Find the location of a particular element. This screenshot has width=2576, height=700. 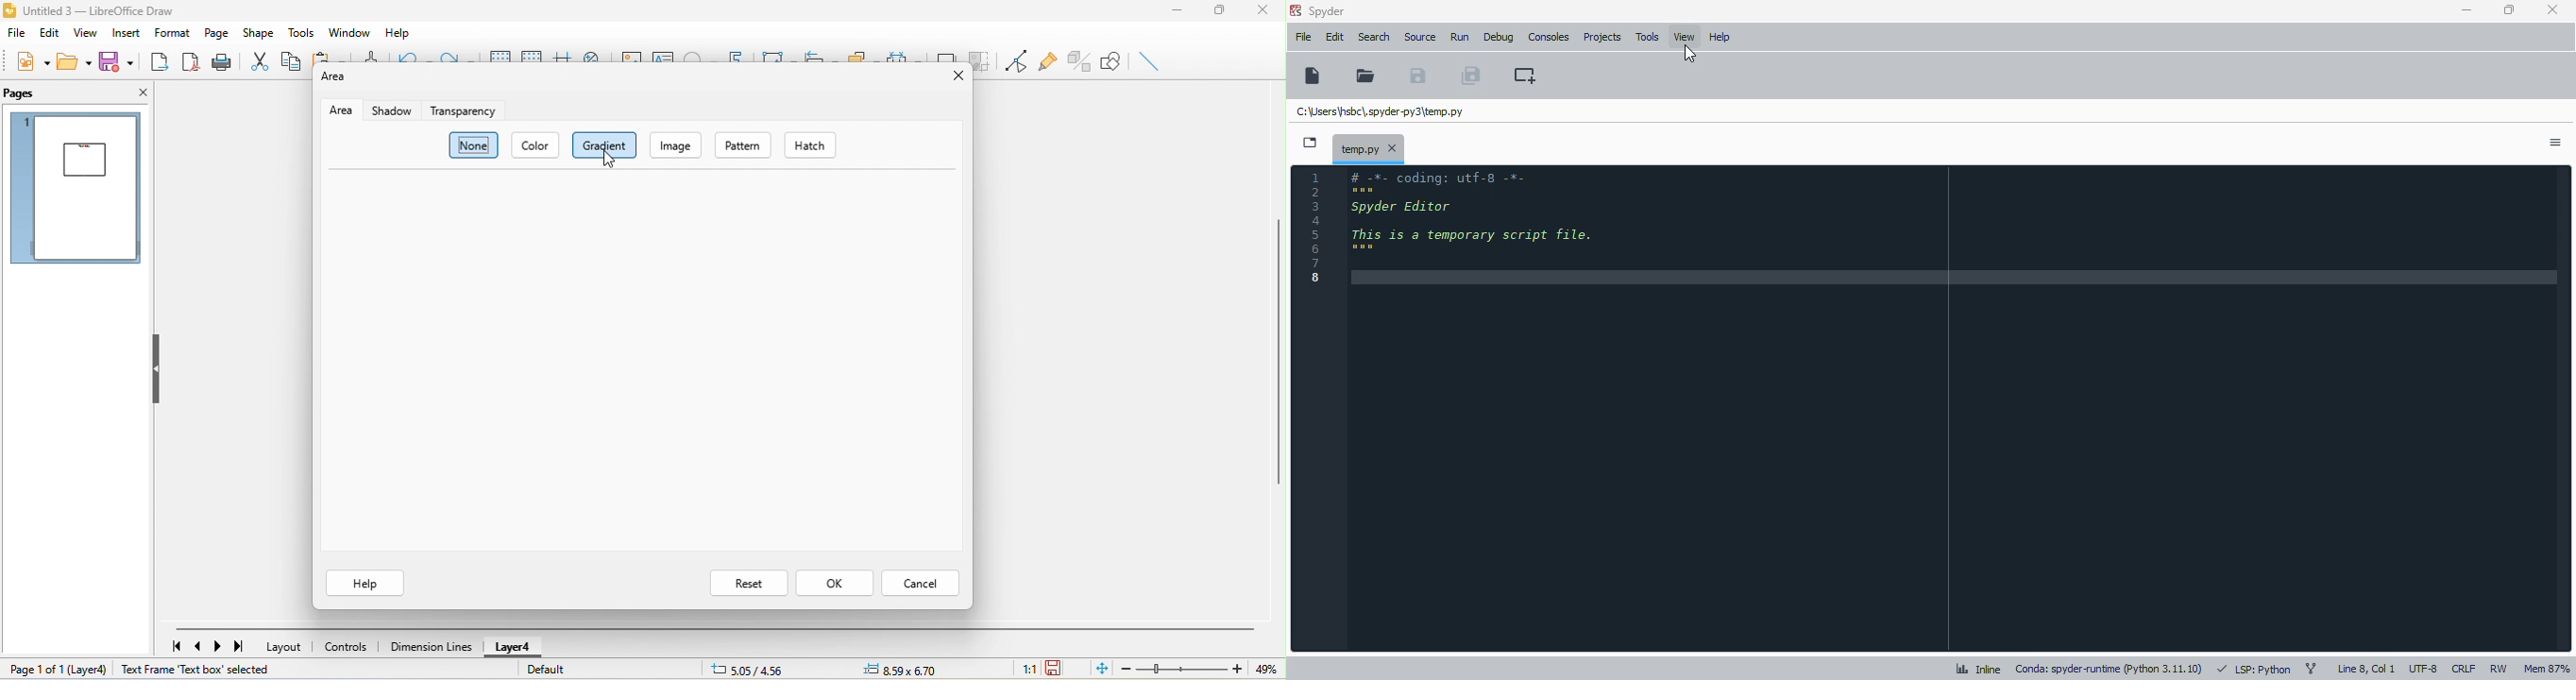

1:1 is located at coordinates (1021, 668).